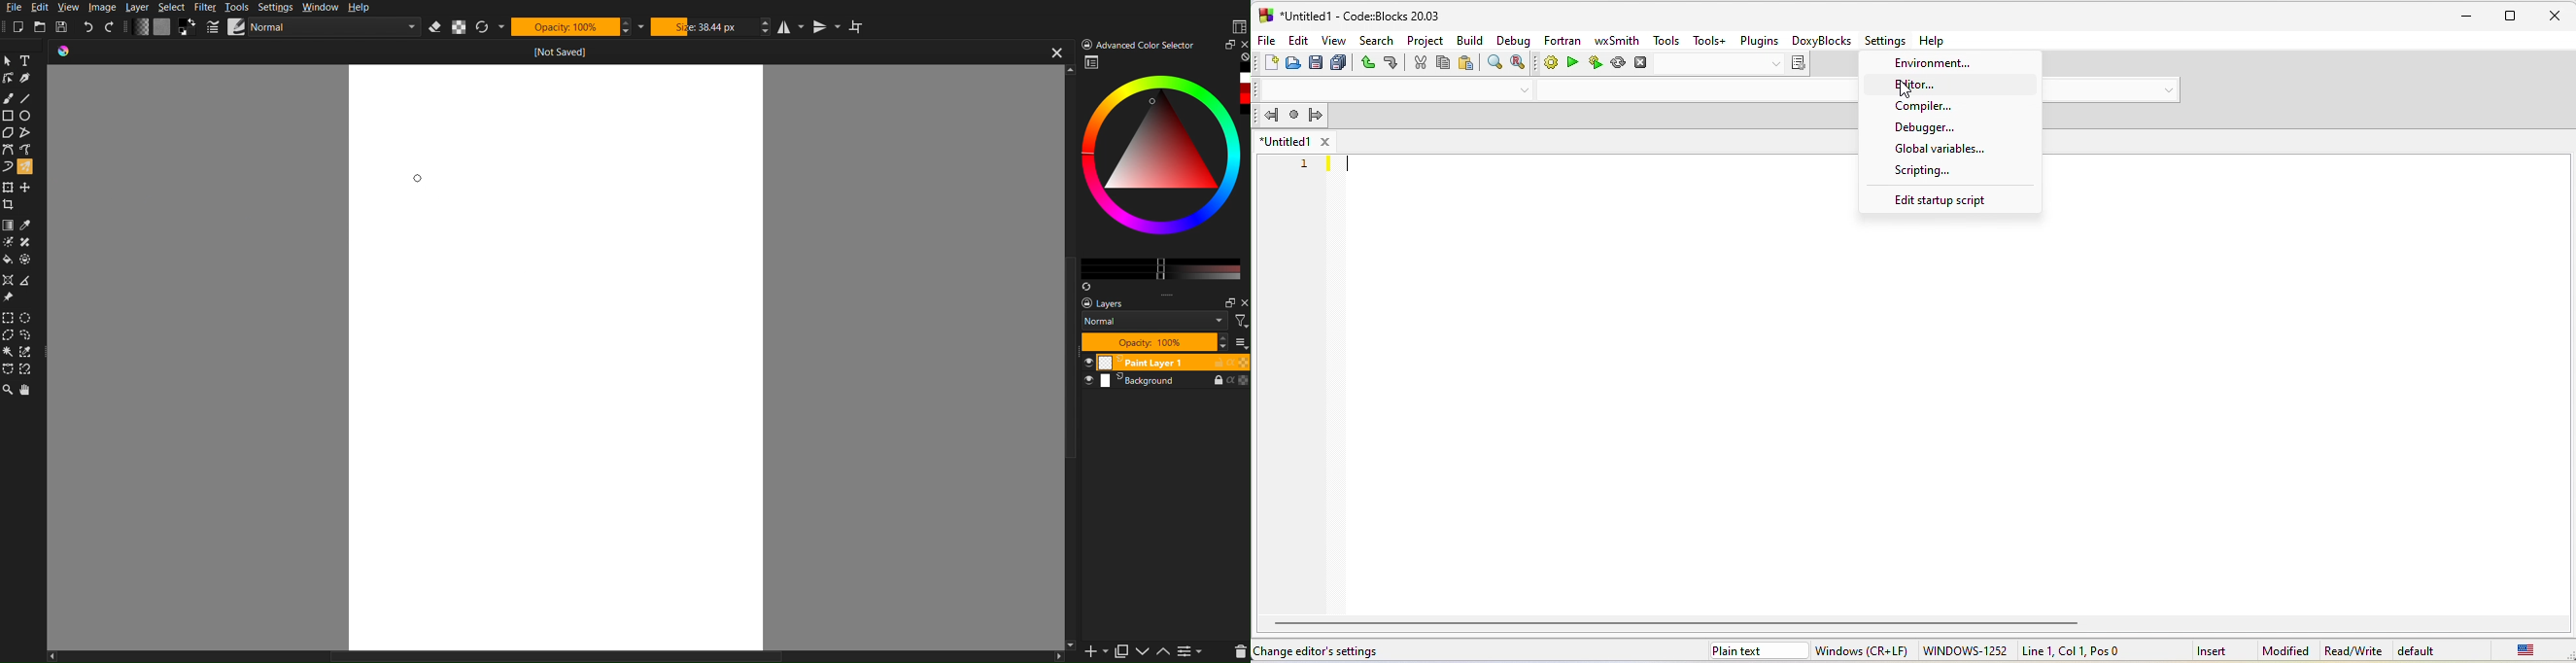 This screenshot has height=672, width=2576. I want to click on down, so click(1142, 653).